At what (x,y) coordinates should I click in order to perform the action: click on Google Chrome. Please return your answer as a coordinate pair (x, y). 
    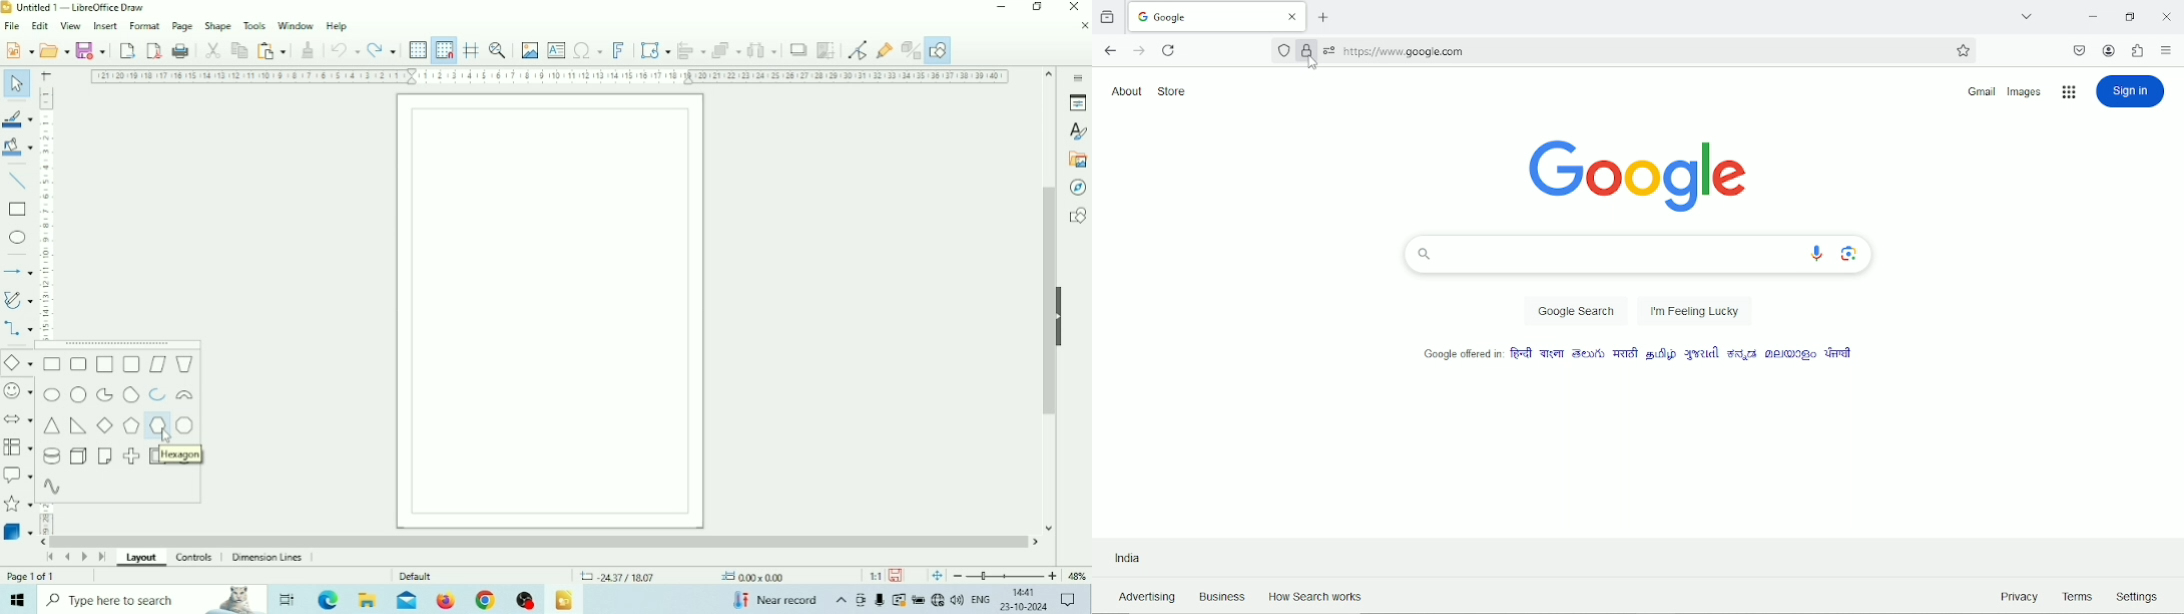
    Looking at the image, I should click on (484, 600).